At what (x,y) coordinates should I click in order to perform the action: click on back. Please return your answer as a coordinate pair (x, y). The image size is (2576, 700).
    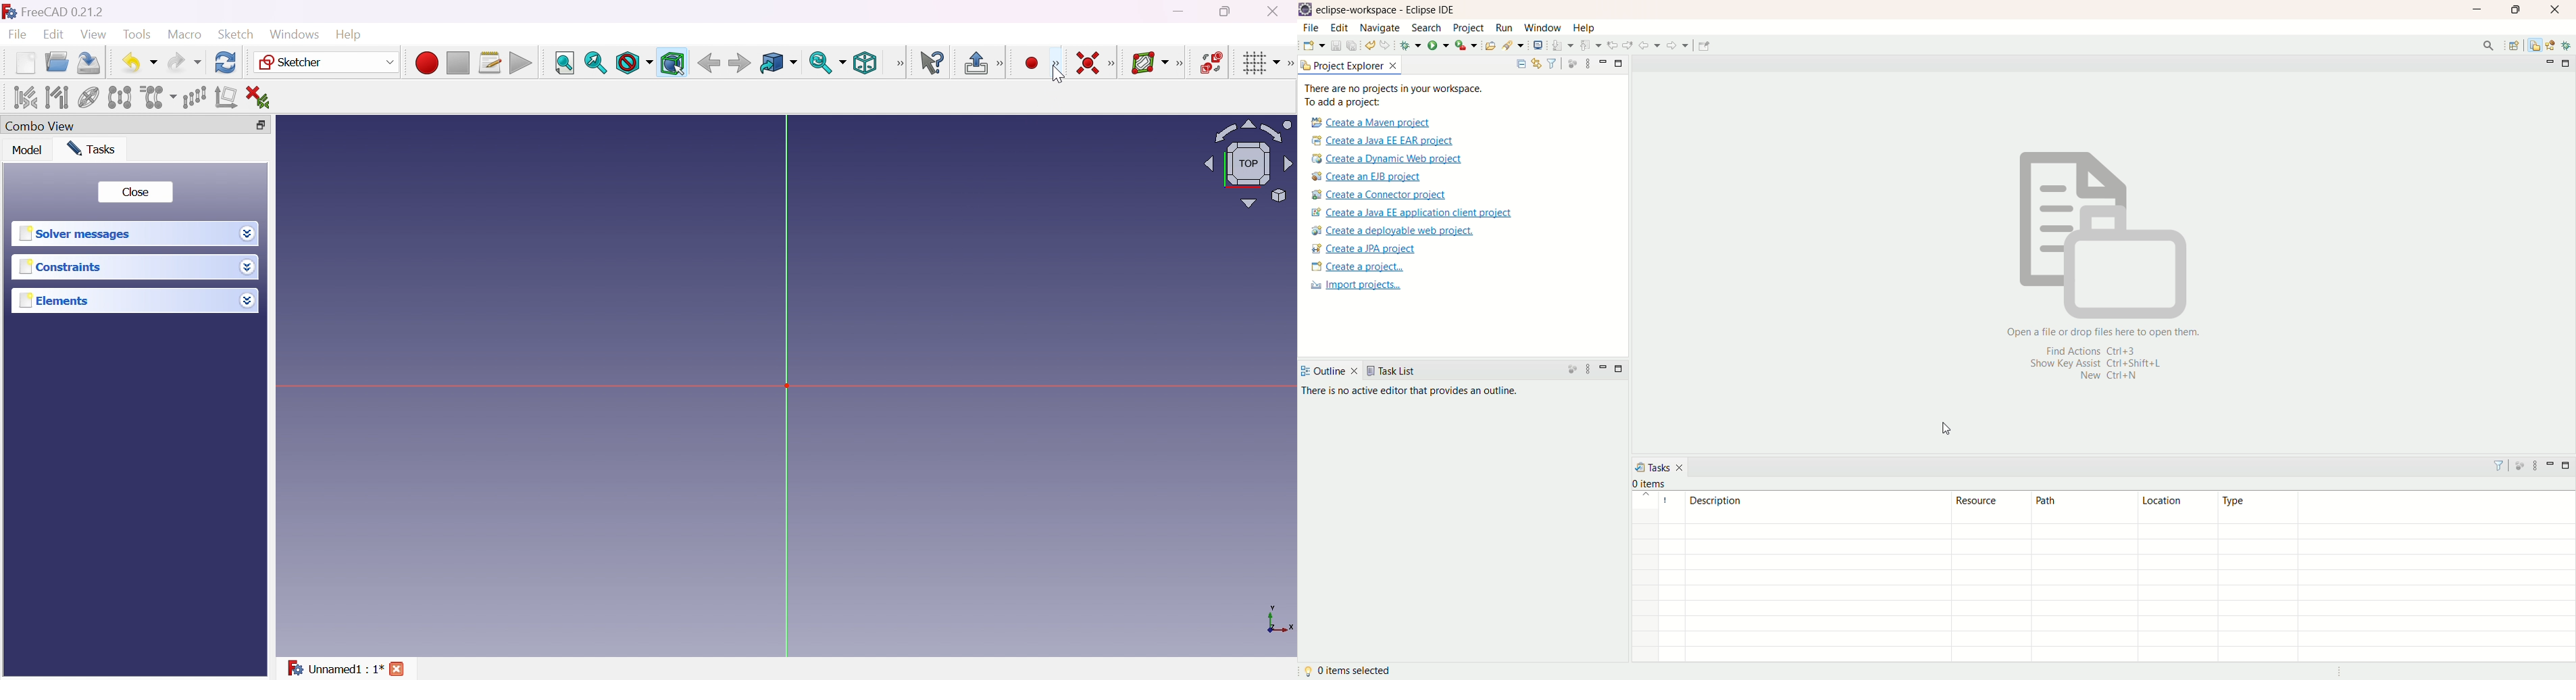
    Looking at the image, I should click on (1651, 45).